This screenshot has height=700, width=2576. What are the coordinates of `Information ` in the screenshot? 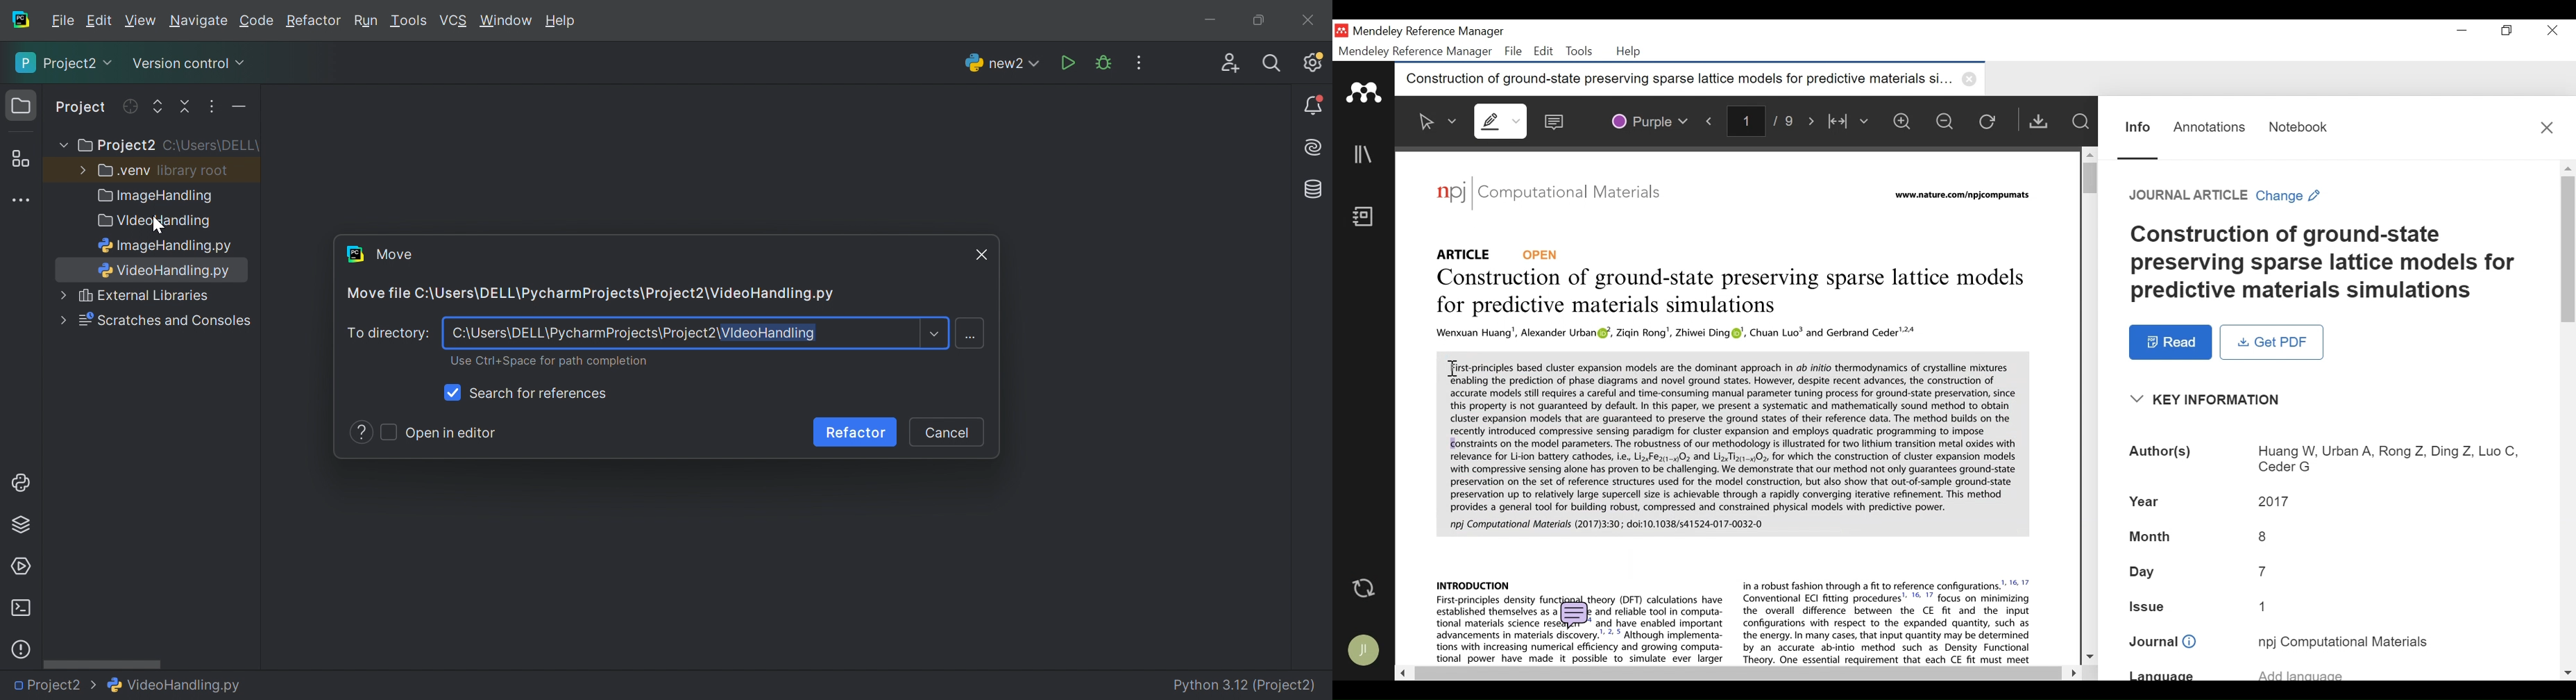 It's located at (2138, 128).